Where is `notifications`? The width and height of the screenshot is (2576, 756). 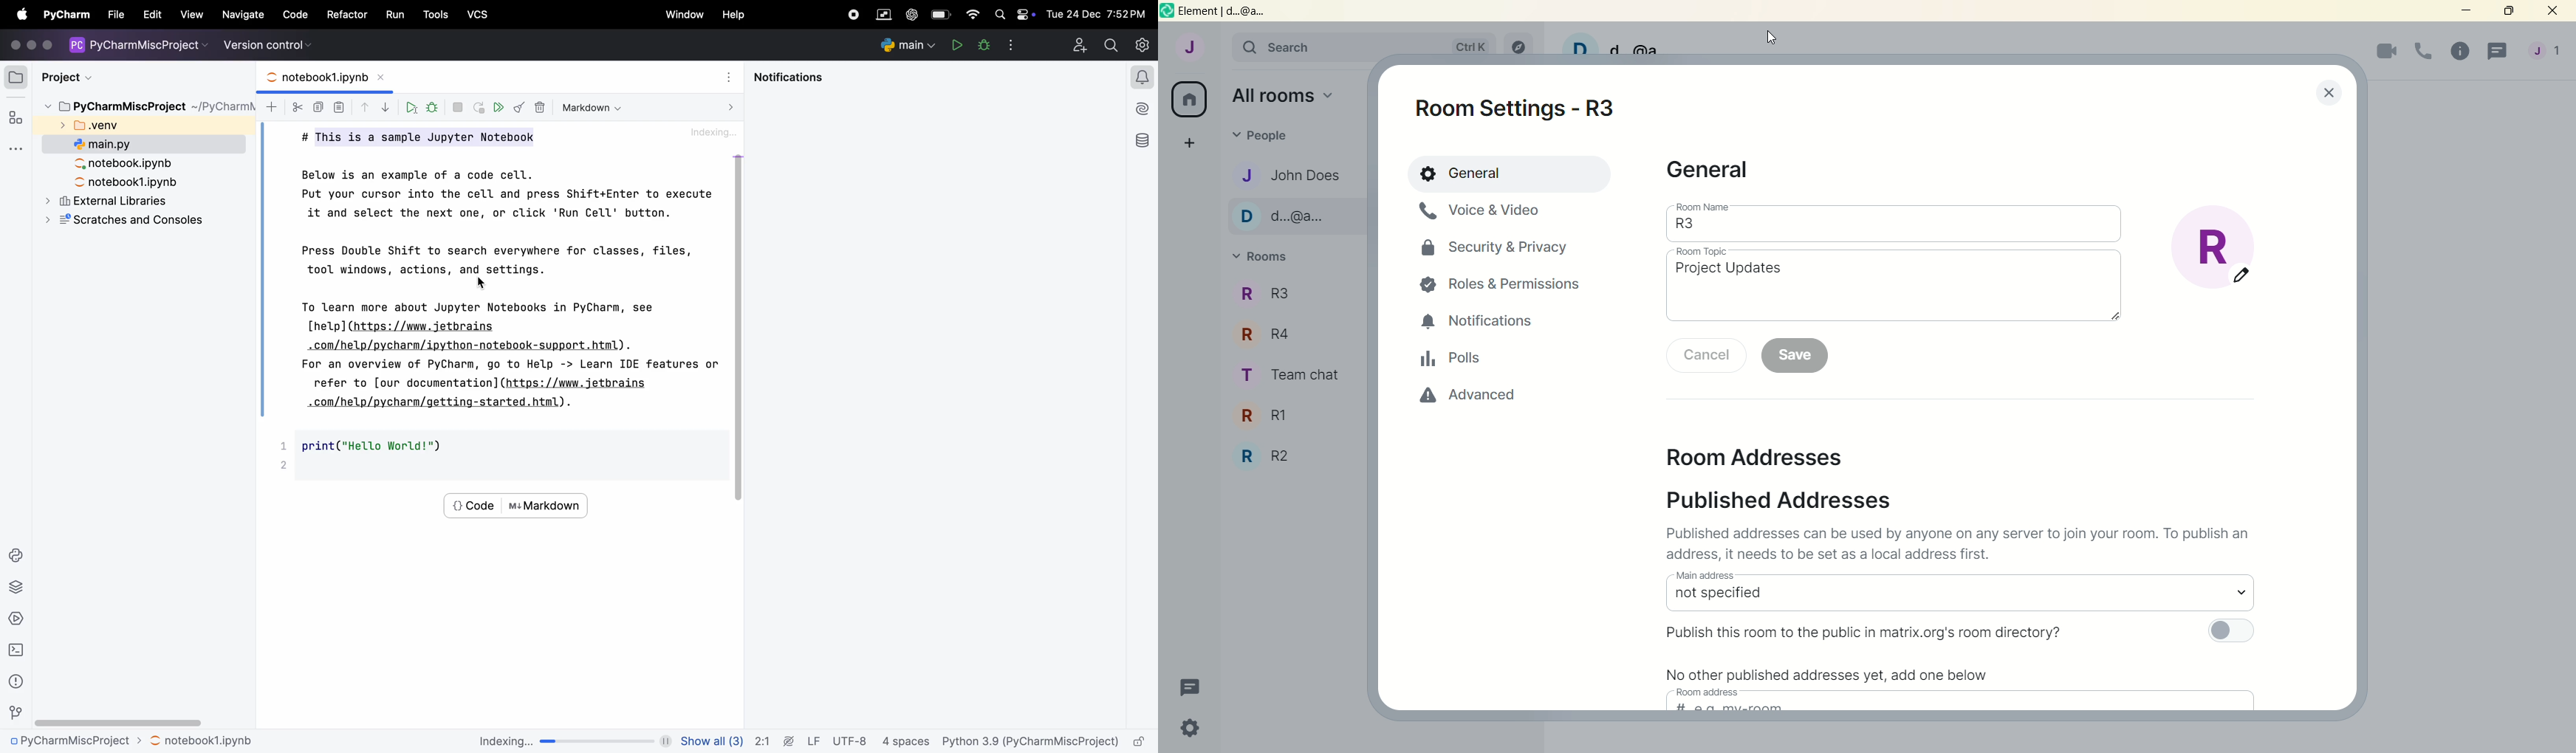 notifications is located at coordinates (1142, 76).